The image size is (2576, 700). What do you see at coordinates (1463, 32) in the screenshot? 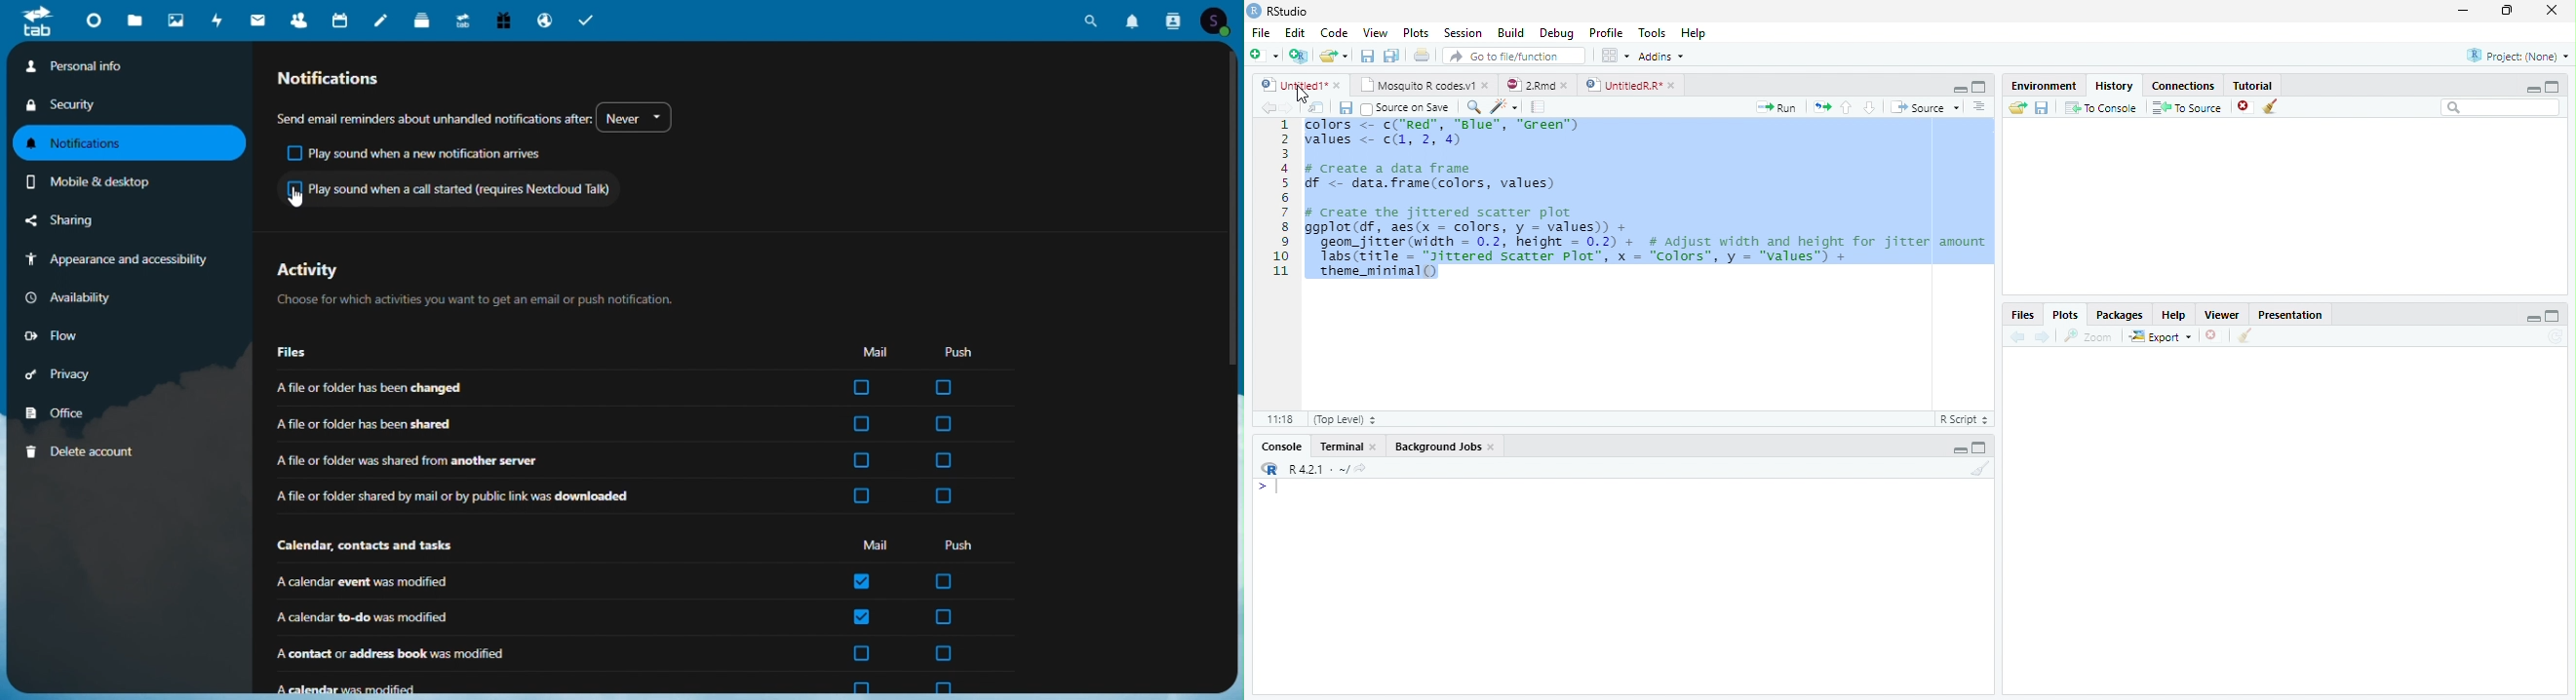
I see `Session` at bounding box center [1463, 32].